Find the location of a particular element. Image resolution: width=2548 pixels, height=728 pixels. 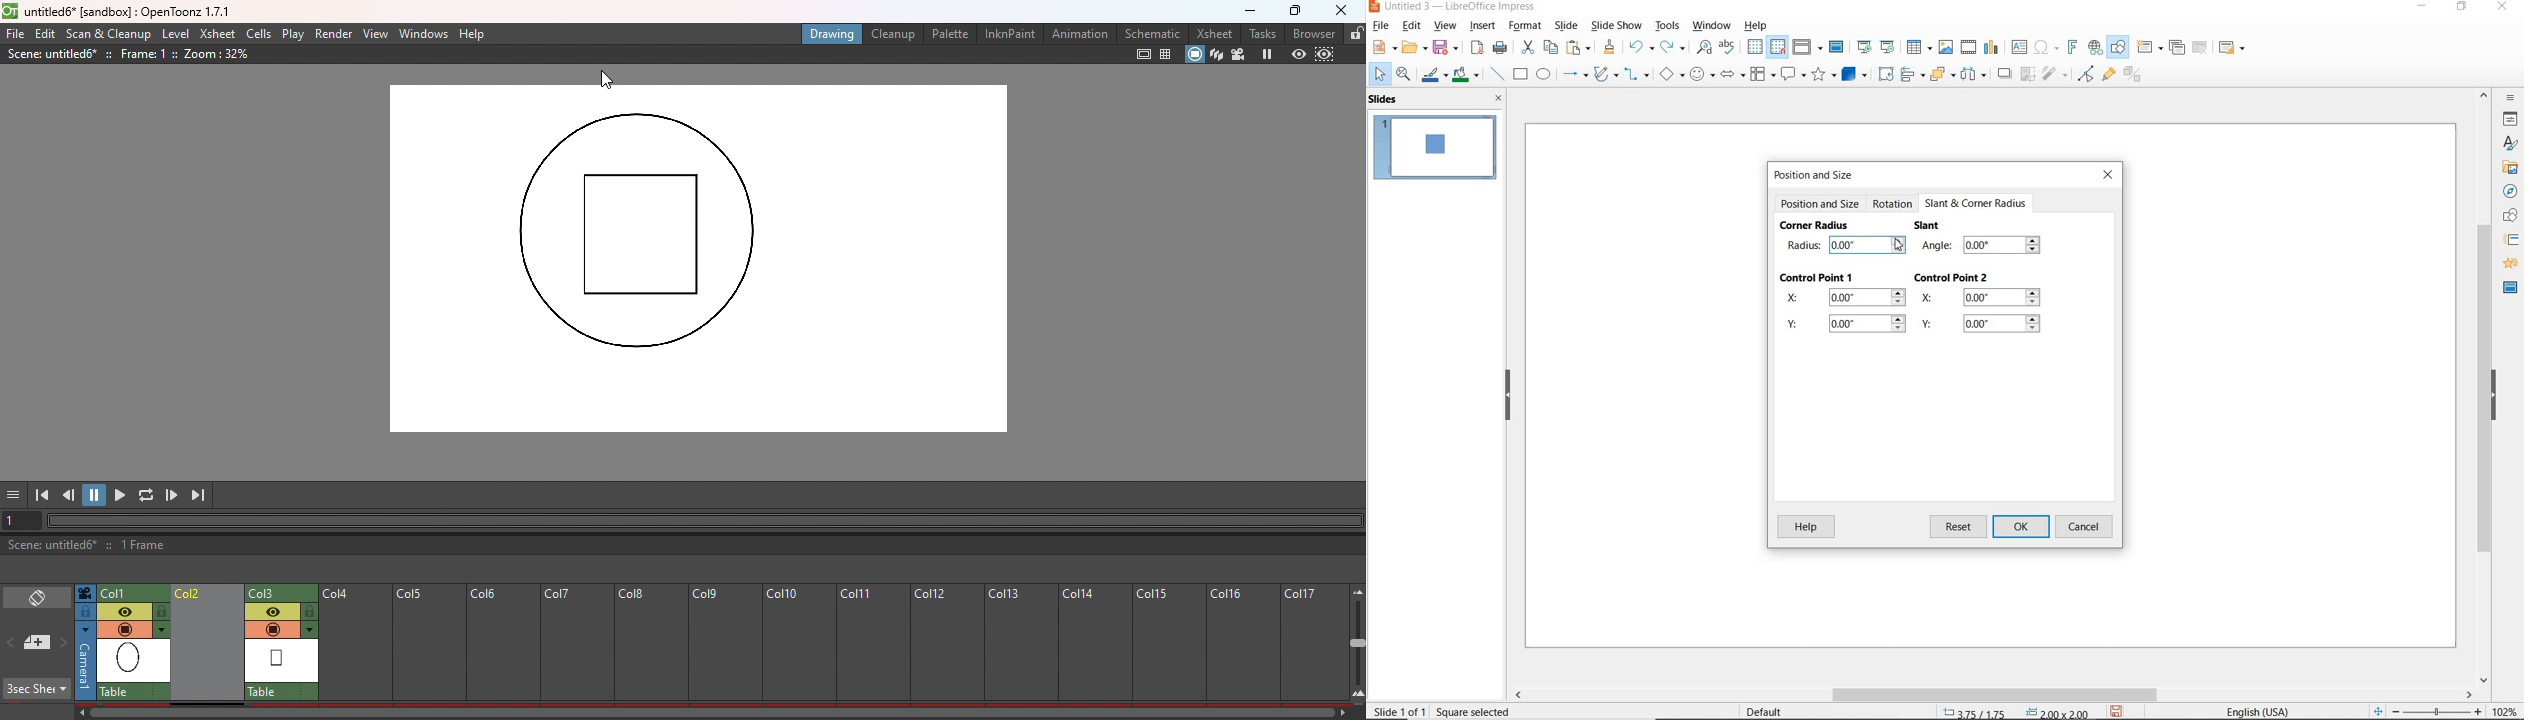

POSITION AND SIZE is located at coordinates (1820, 205).